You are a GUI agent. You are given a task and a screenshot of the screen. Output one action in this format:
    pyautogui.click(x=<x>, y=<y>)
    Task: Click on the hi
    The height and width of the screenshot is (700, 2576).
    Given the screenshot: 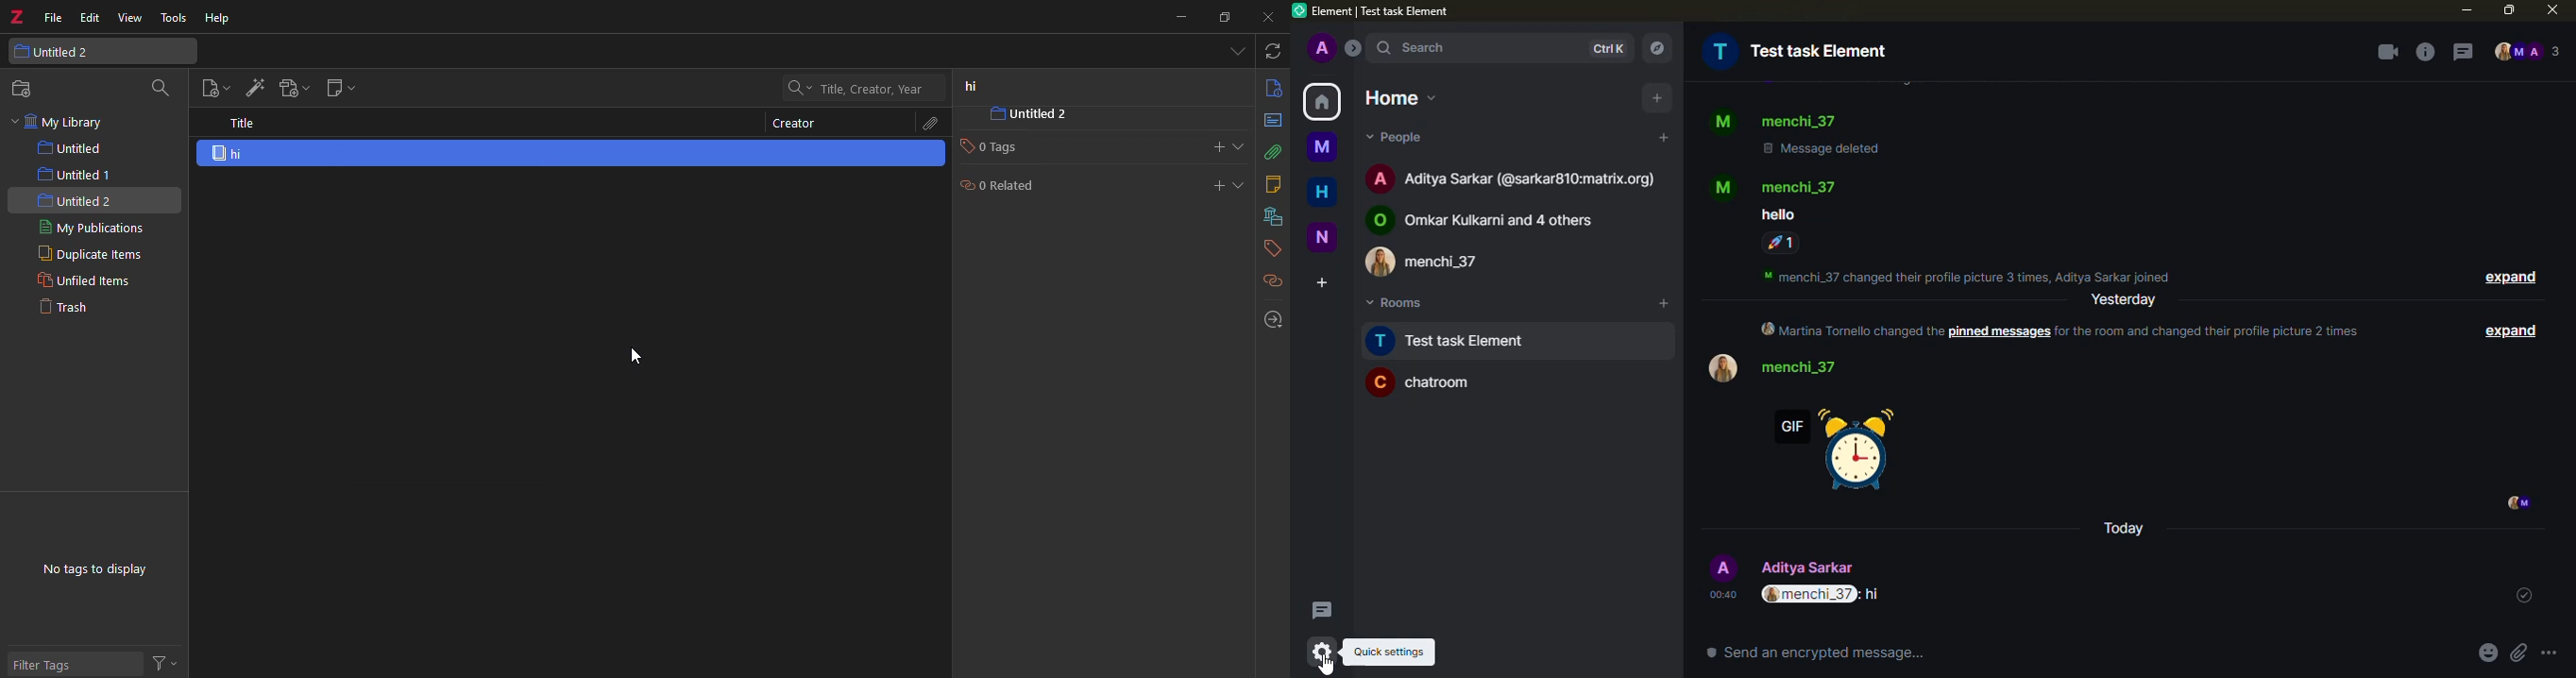 What is the action you would take?
    pyautogui.click(x=972, y=87)
    